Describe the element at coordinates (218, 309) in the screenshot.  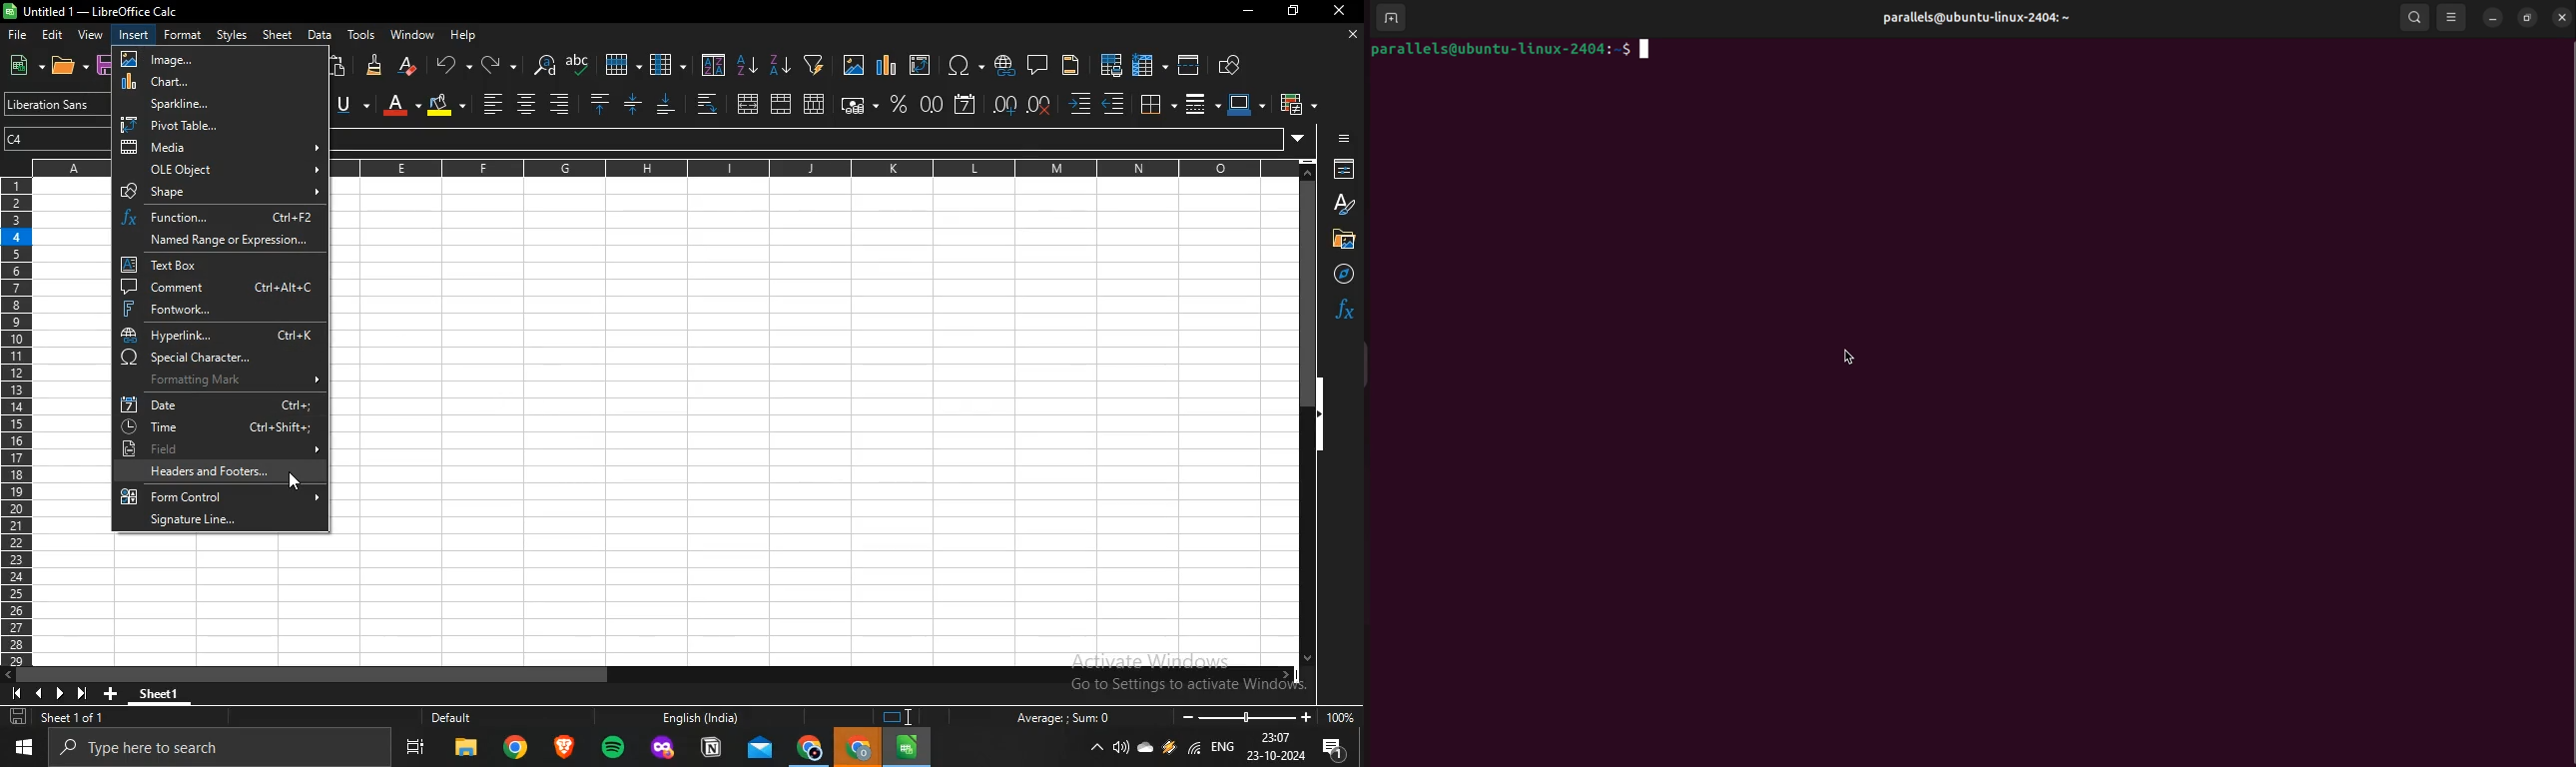
I see `fontwork` at that location.